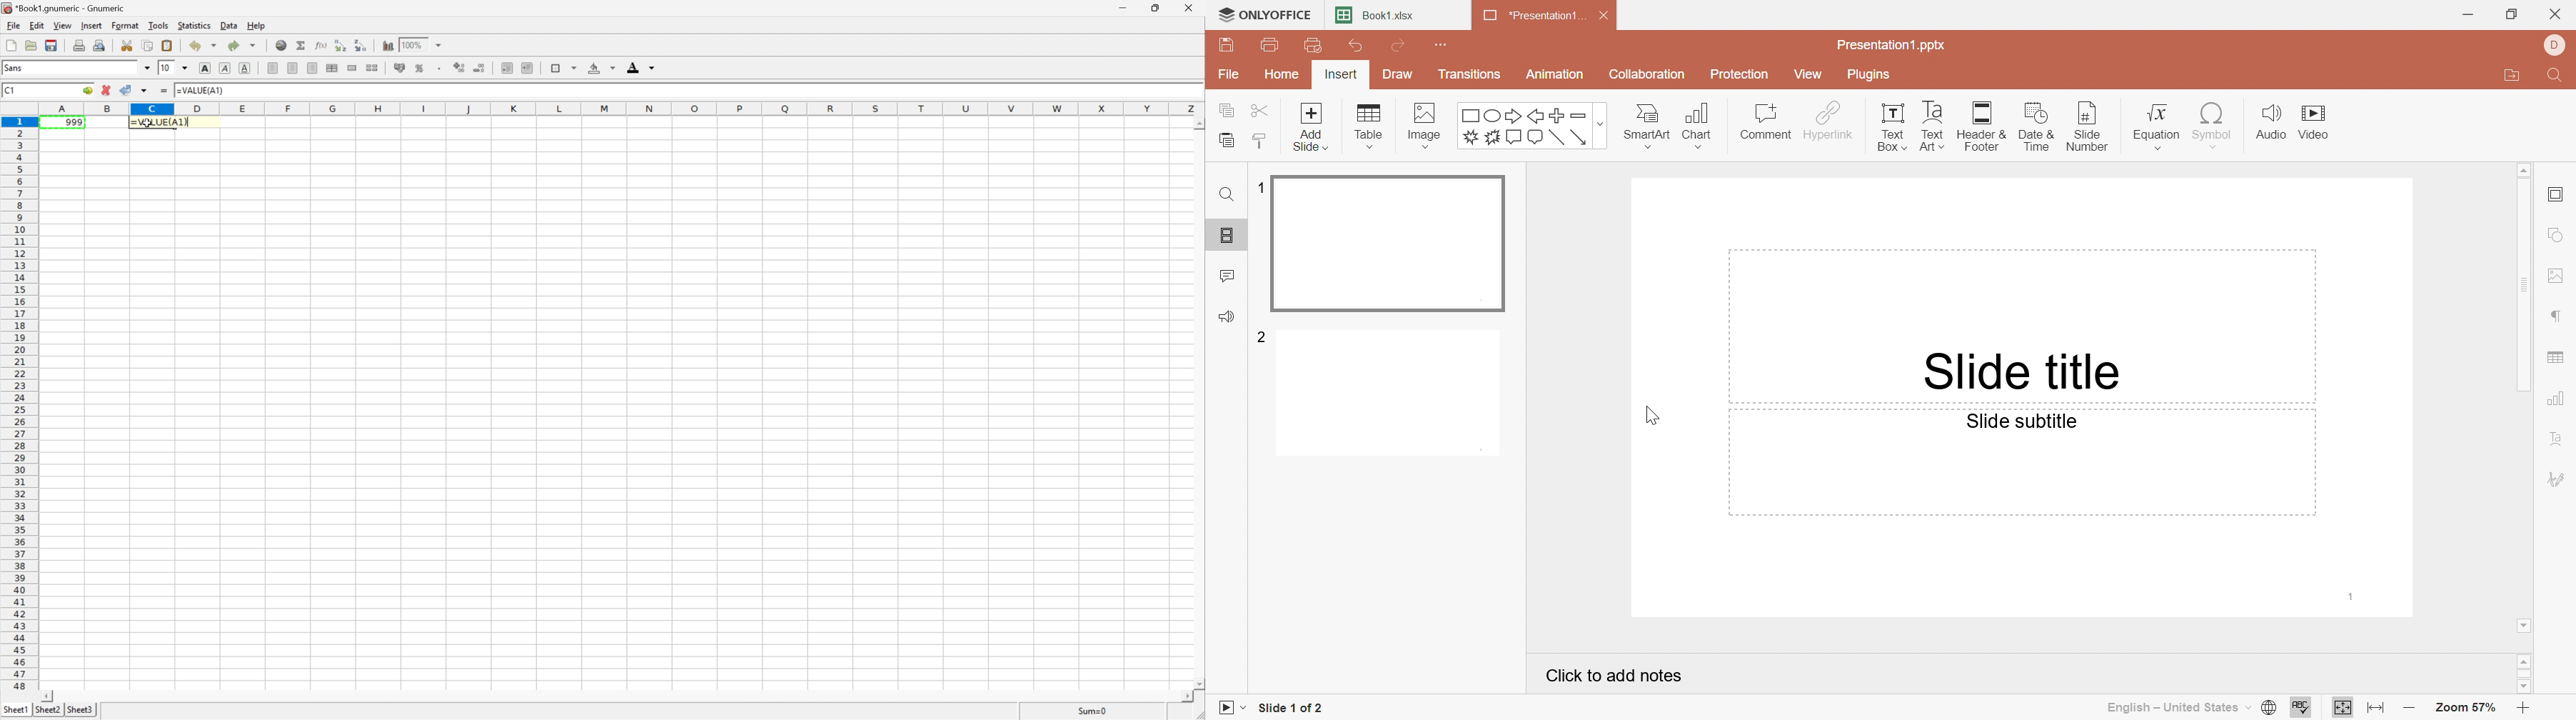  Describe the element at coordinates (388, 45) in the screenshot. I see `insert chart` at that location.